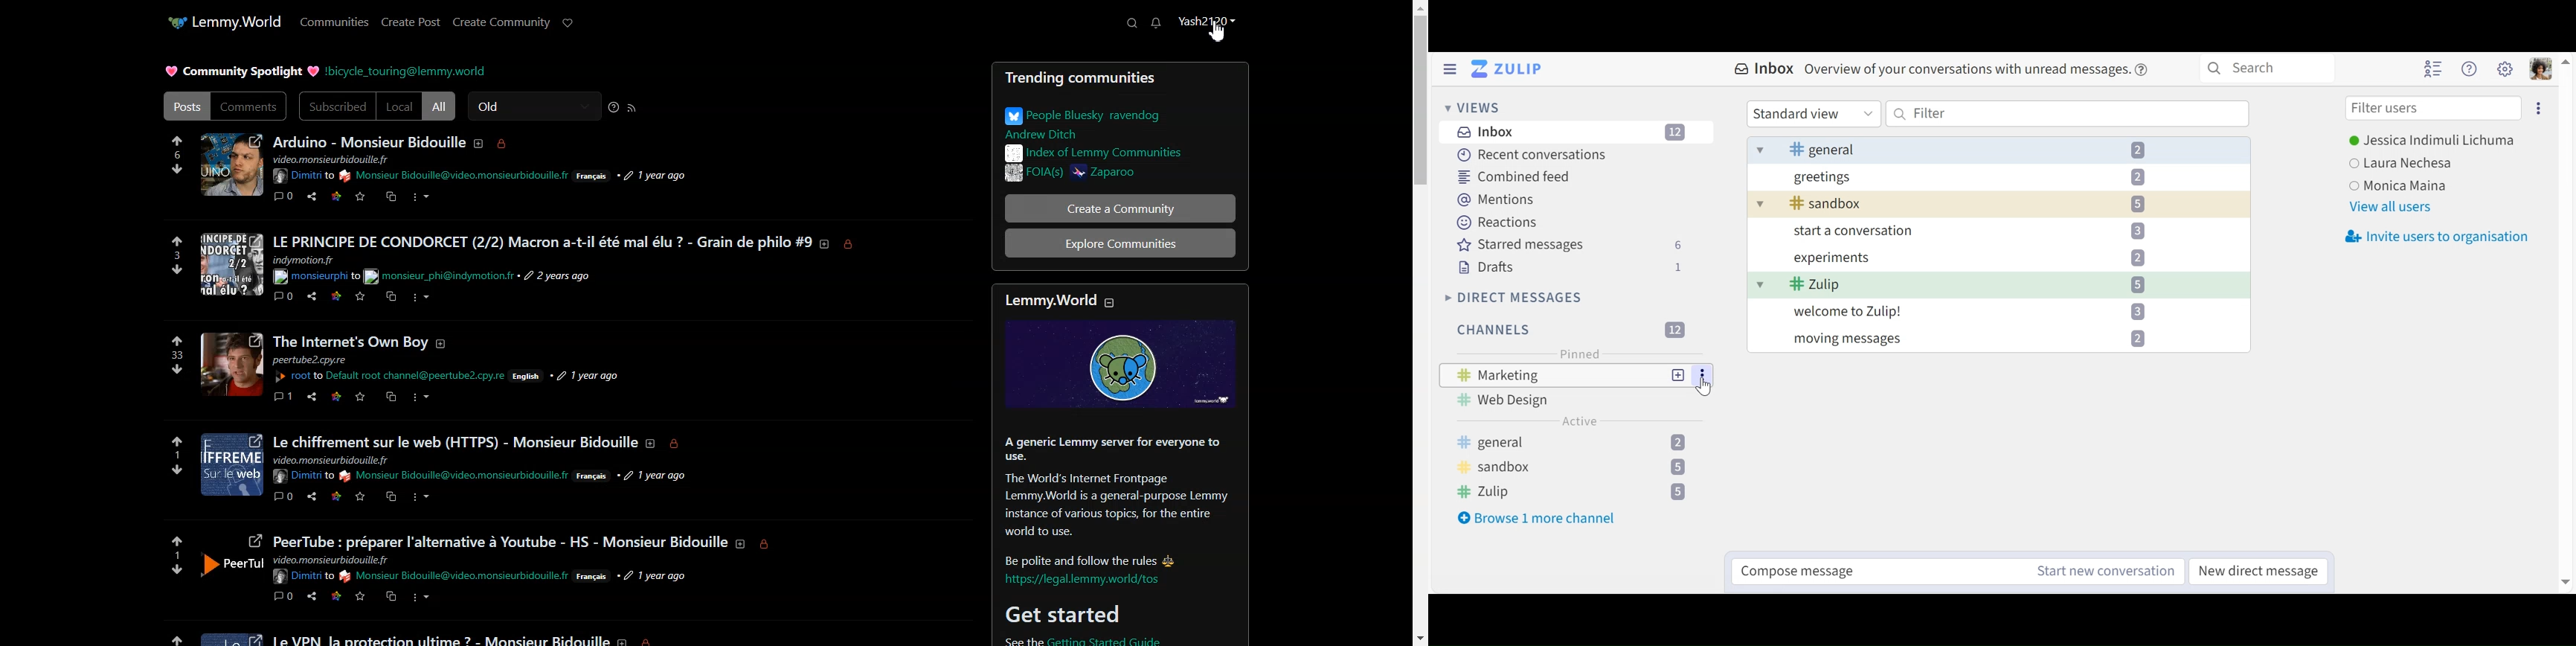 The height and width of the screenshot is (672, 2576). What do you see at coordinates (1092, 153) in the screenshot?
I see `Index of Lemmy communities` at bounding box center [1092, 153].